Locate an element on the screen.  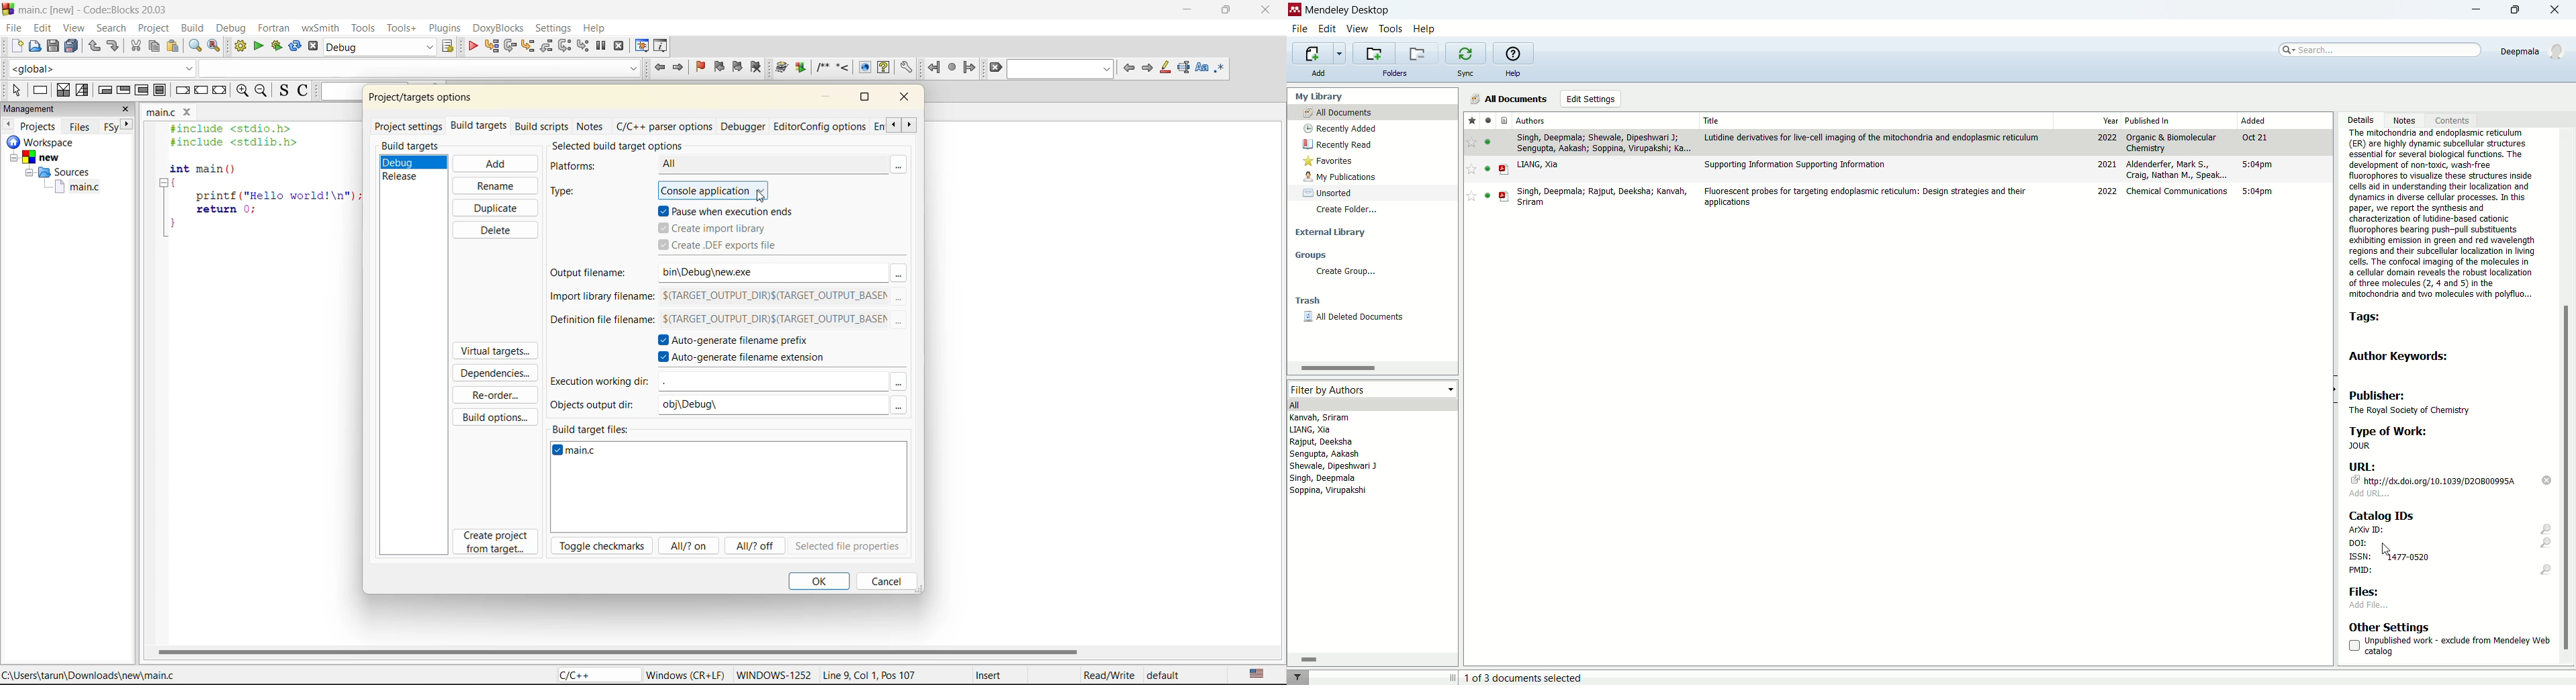
save is located at coordinates (52, 46).